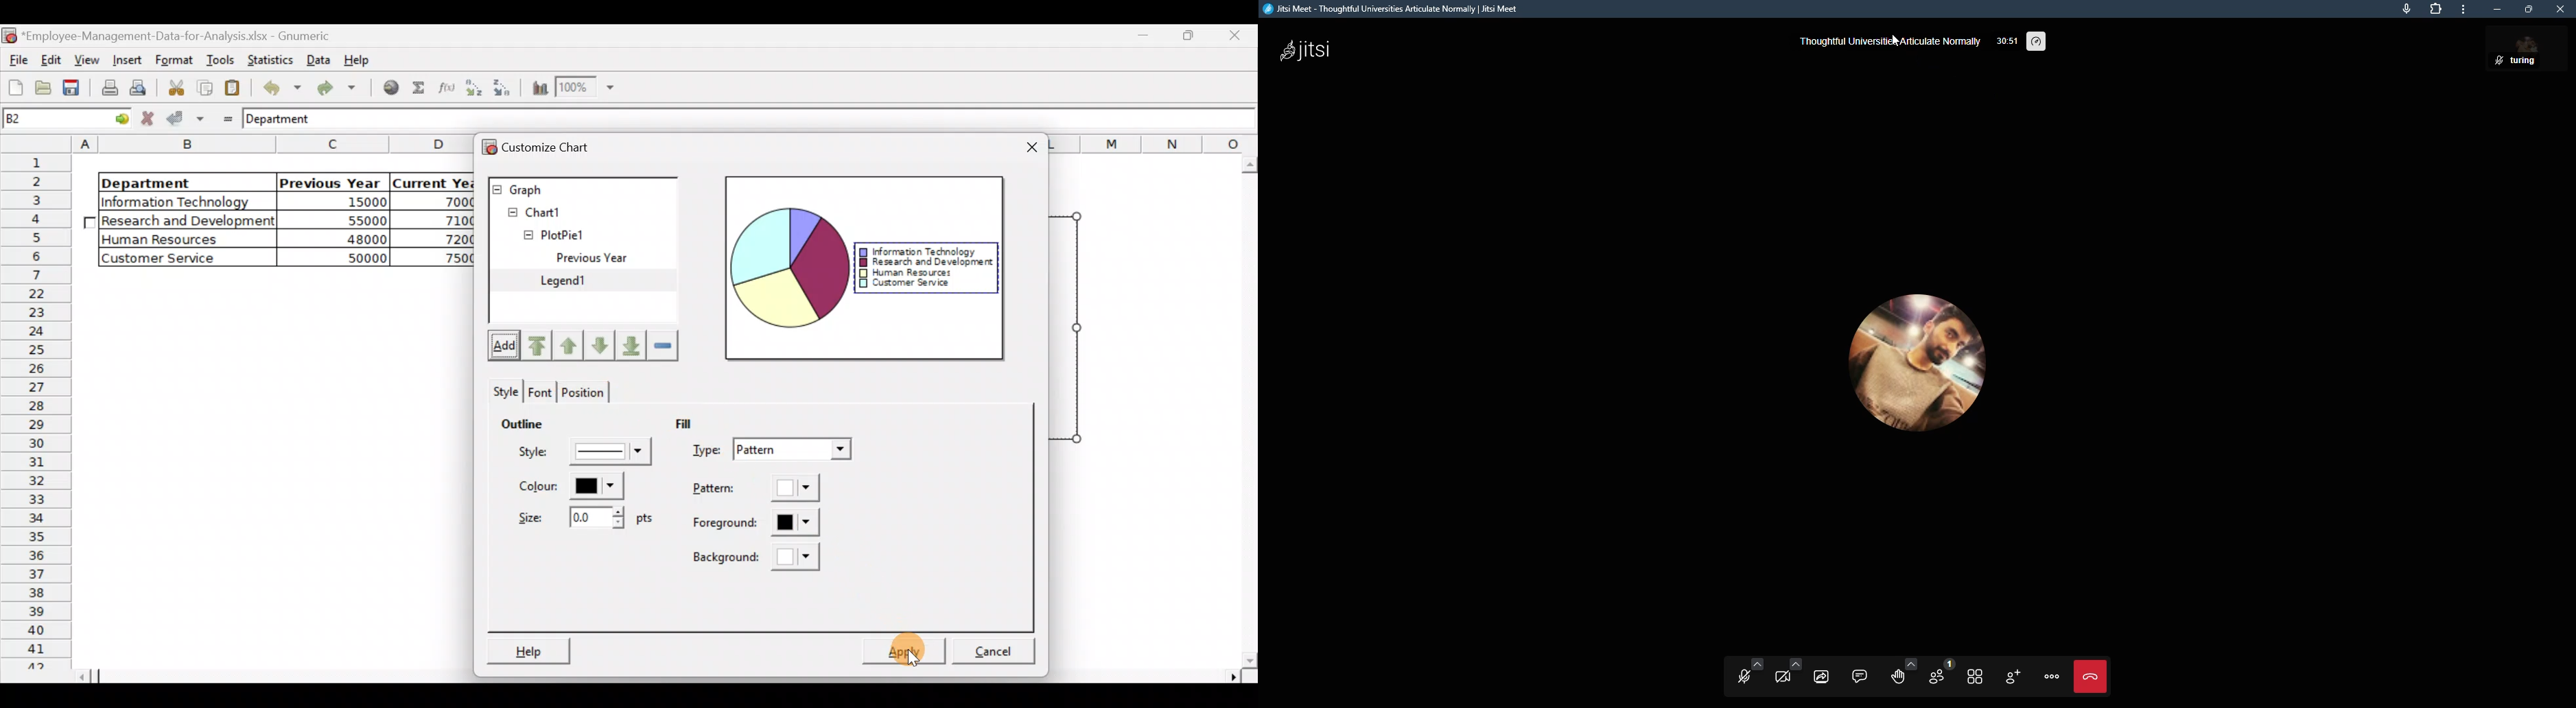 The width and height of the screenshot is (2576, 728). Describe the element at coordinates (89, 58) in the screenshot. I see `View` at that location.